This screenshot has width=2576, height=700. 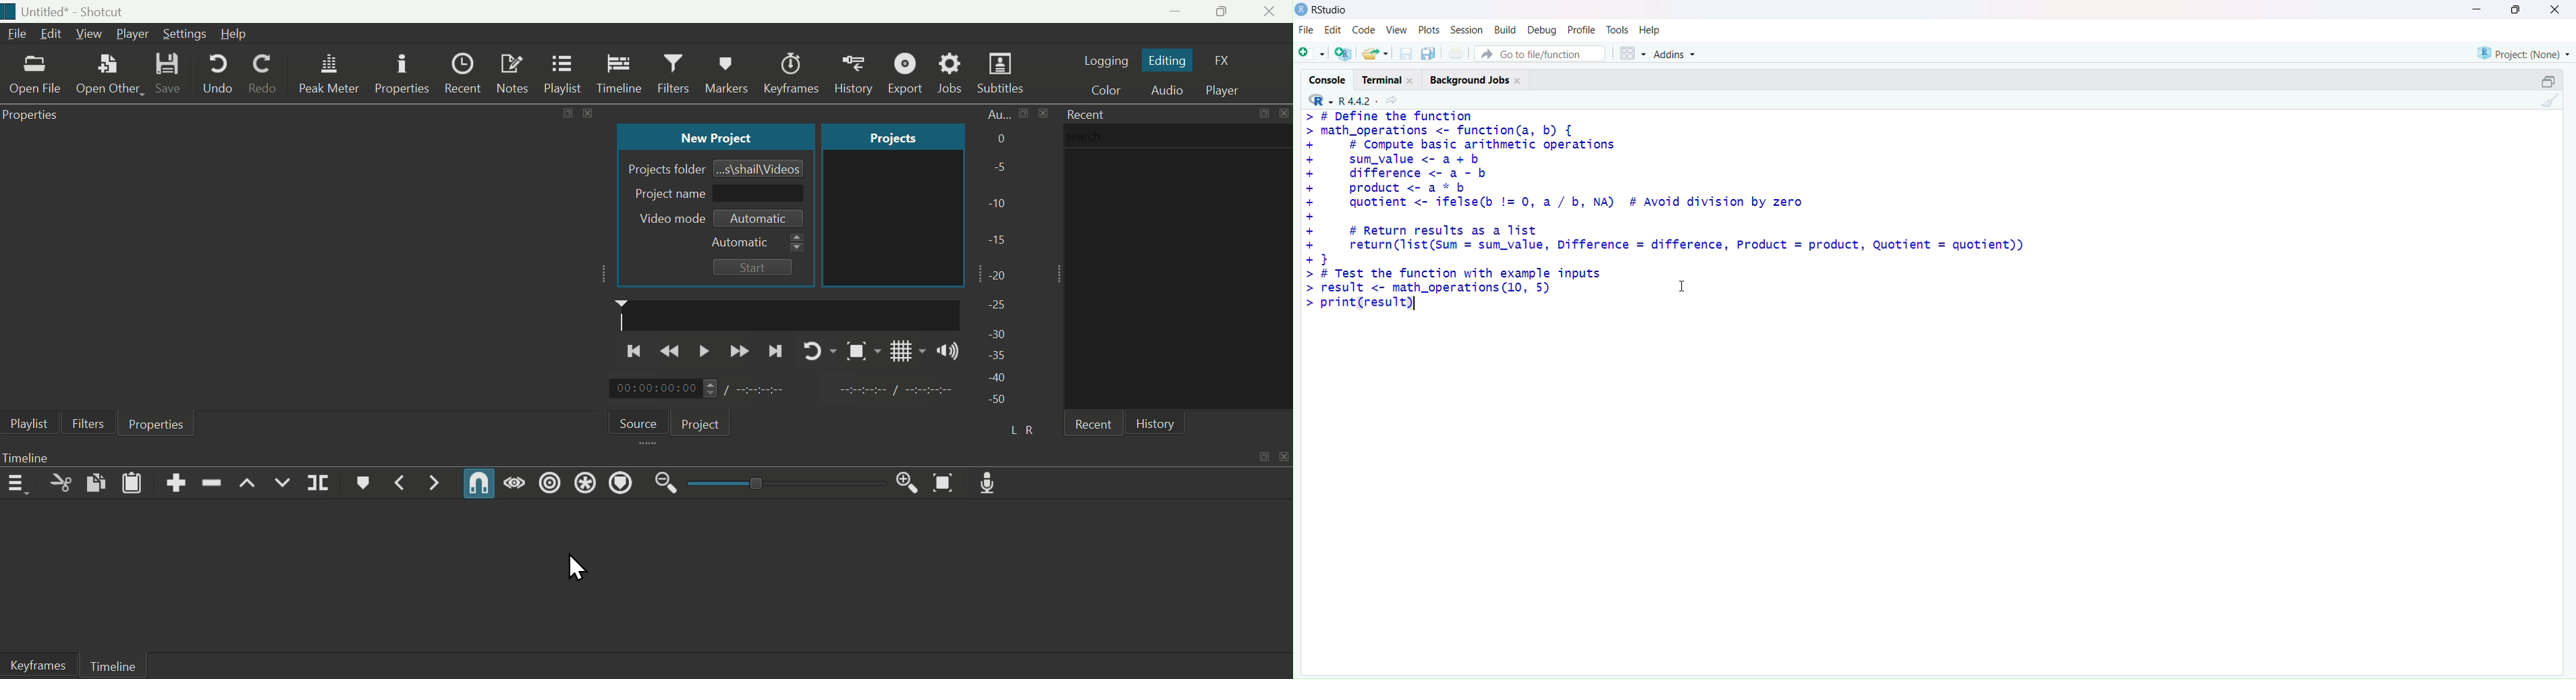 What do you see at coordinates (712, 138) in the screenshot?
I see `New Project` at bounding box center [712, 138].